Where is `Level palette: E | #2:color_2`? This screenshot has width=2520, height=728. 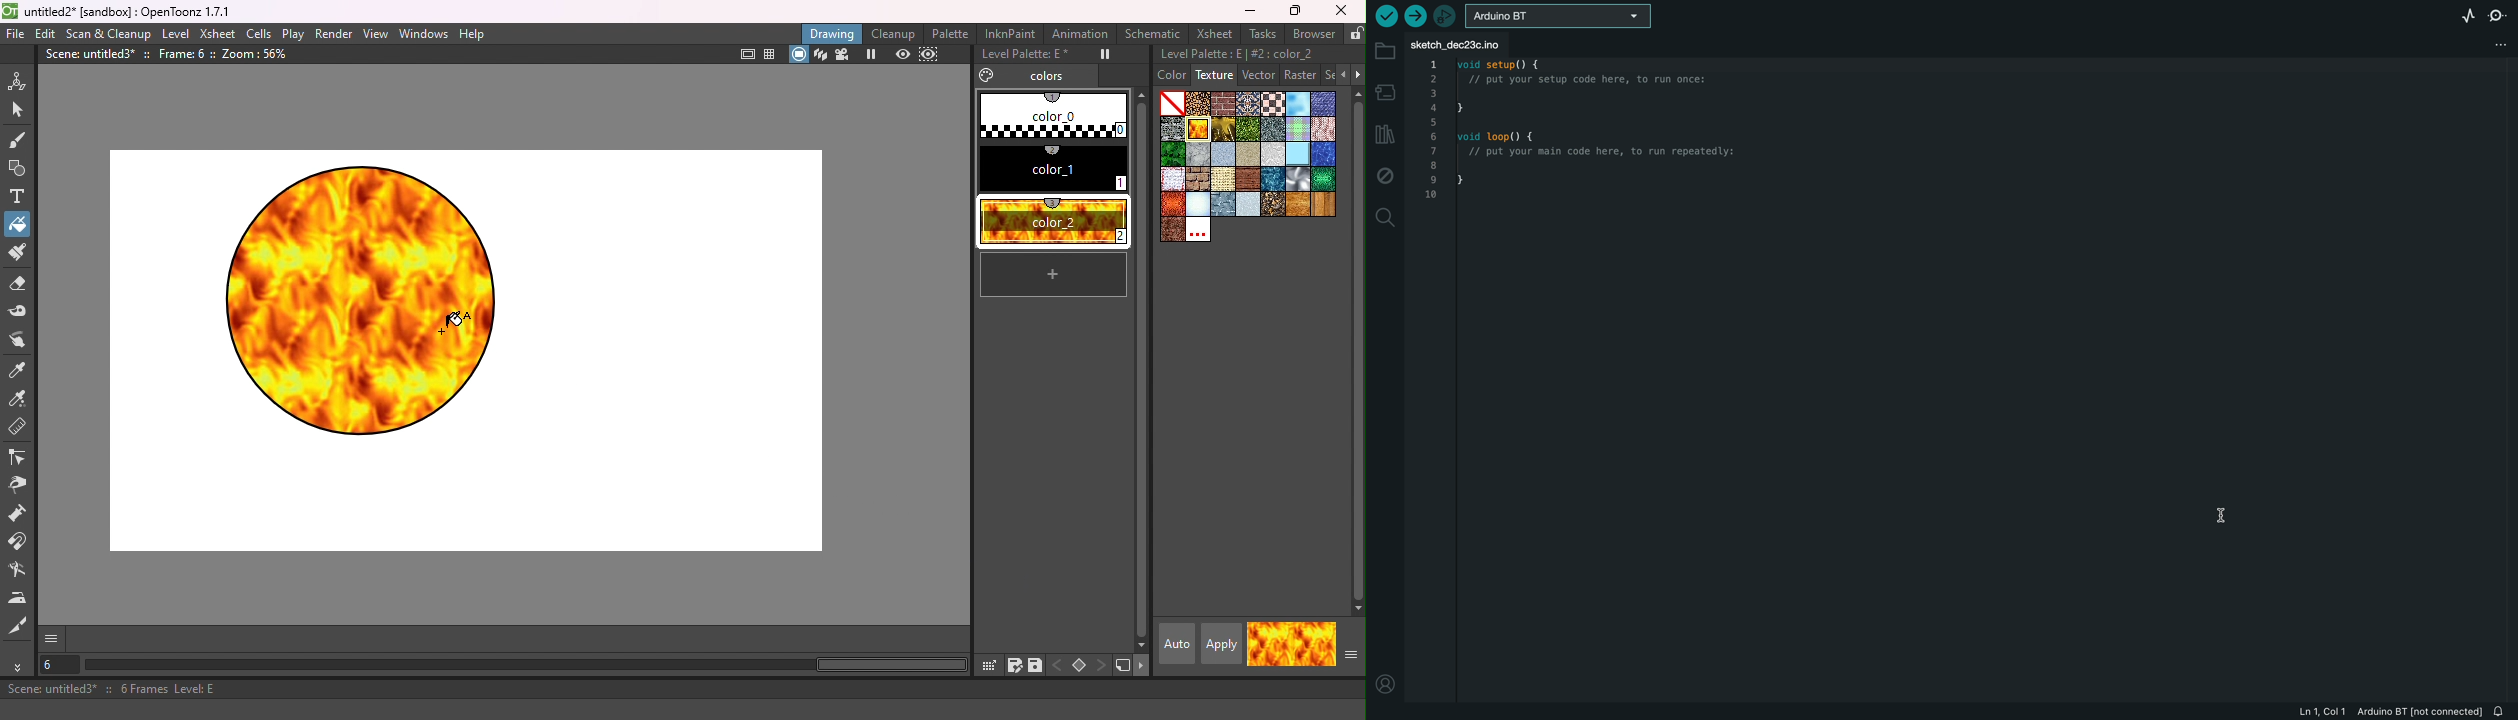 Level palette: E | #2:color_2 is located at coordinates (1257, 54).